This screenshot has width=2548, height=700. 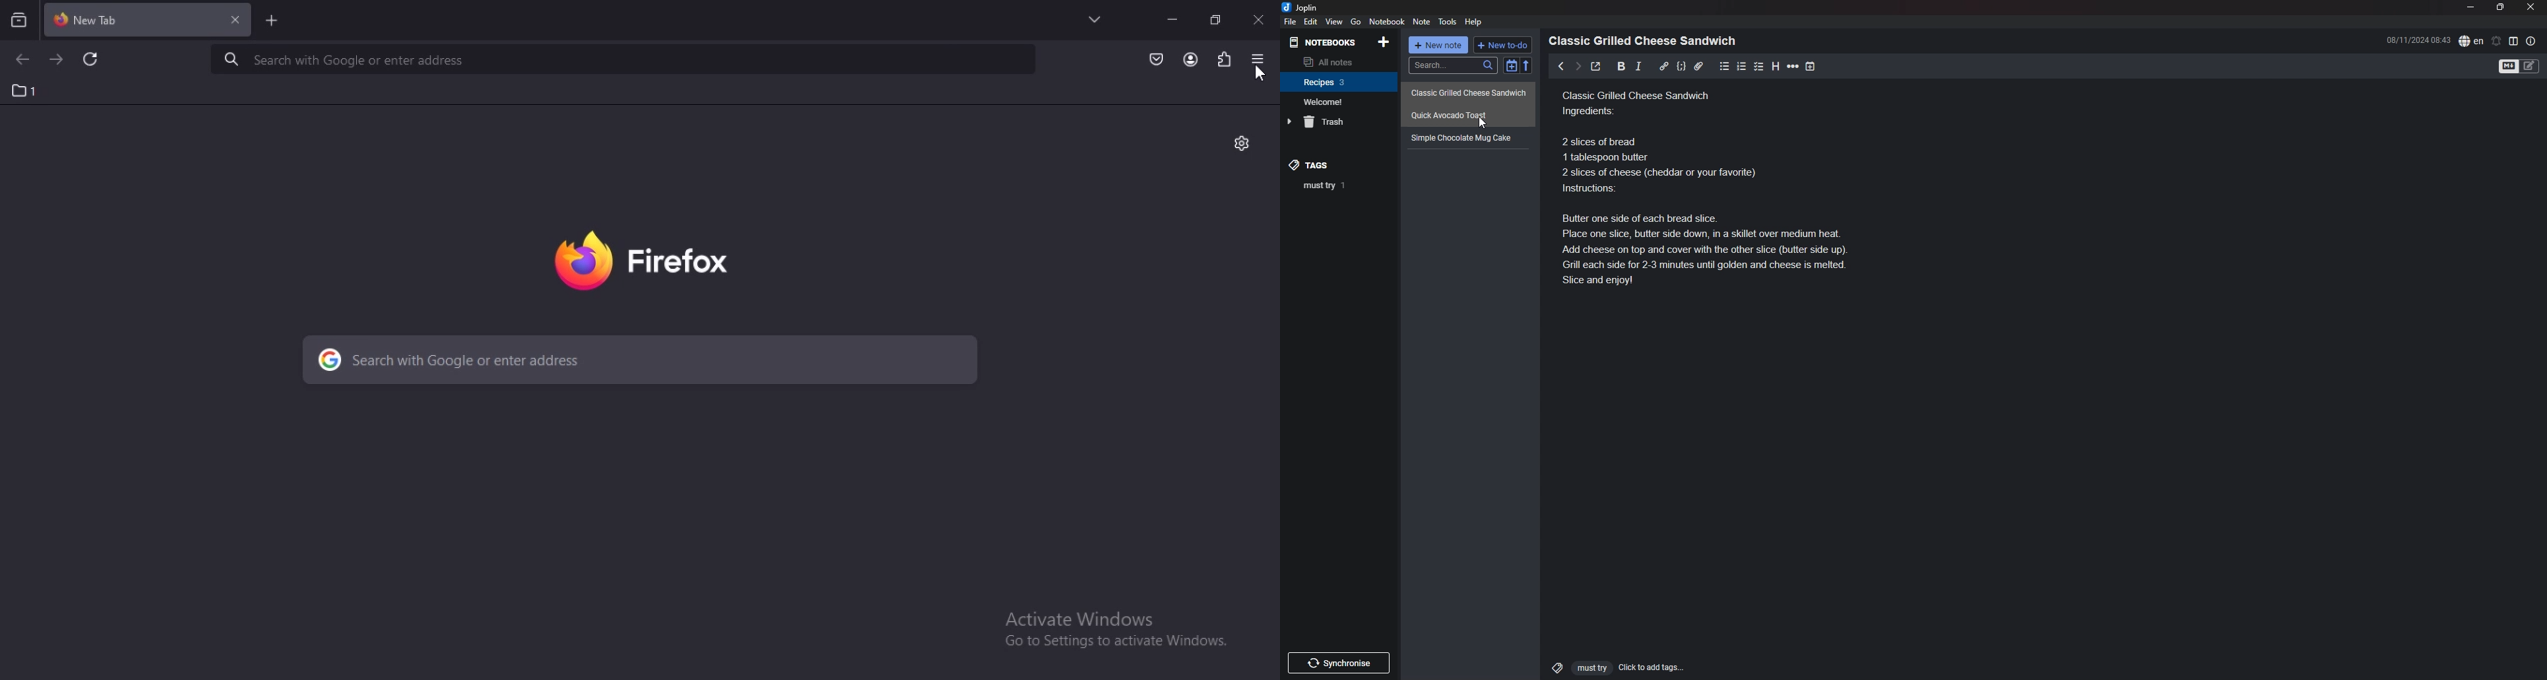 I want to click on add notebook, so click(x=1385, y=41).